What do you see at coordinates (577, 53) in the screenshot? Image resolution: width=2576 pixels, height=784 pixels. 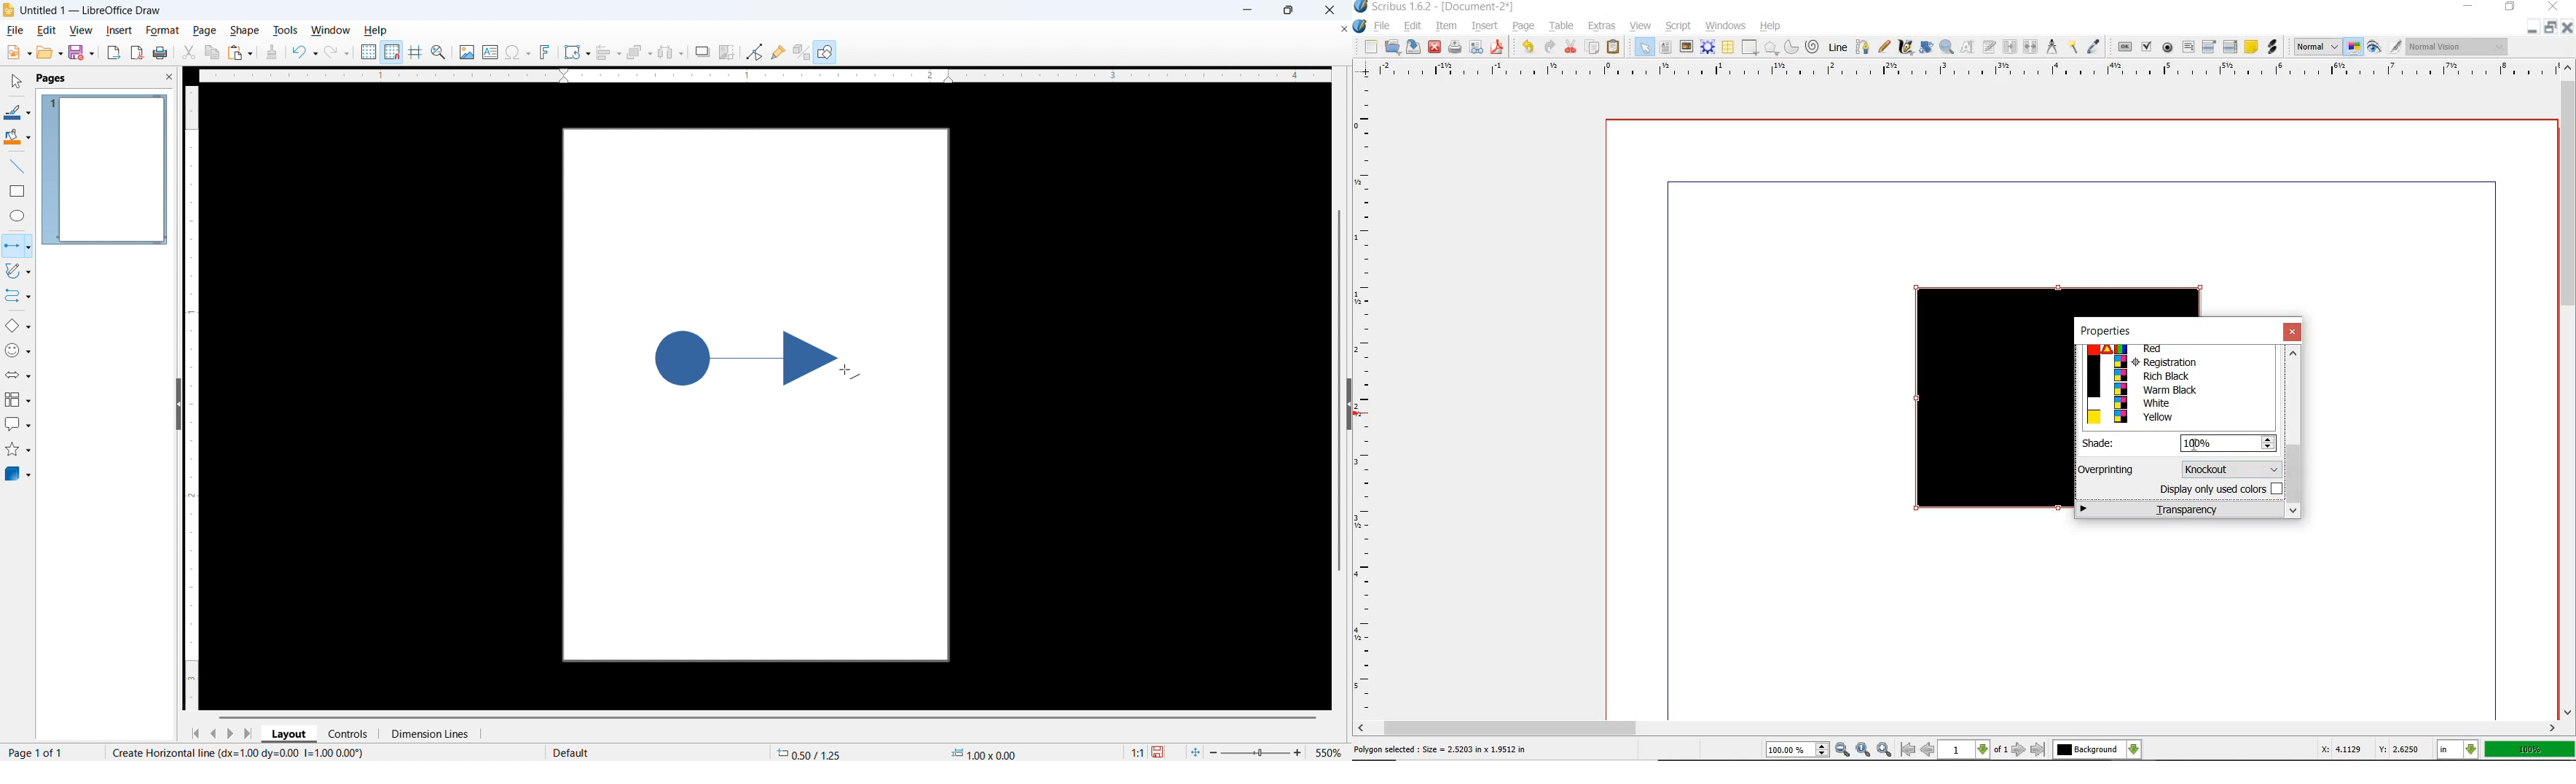 I see `Transformations ` at bounding box center [577, 53].